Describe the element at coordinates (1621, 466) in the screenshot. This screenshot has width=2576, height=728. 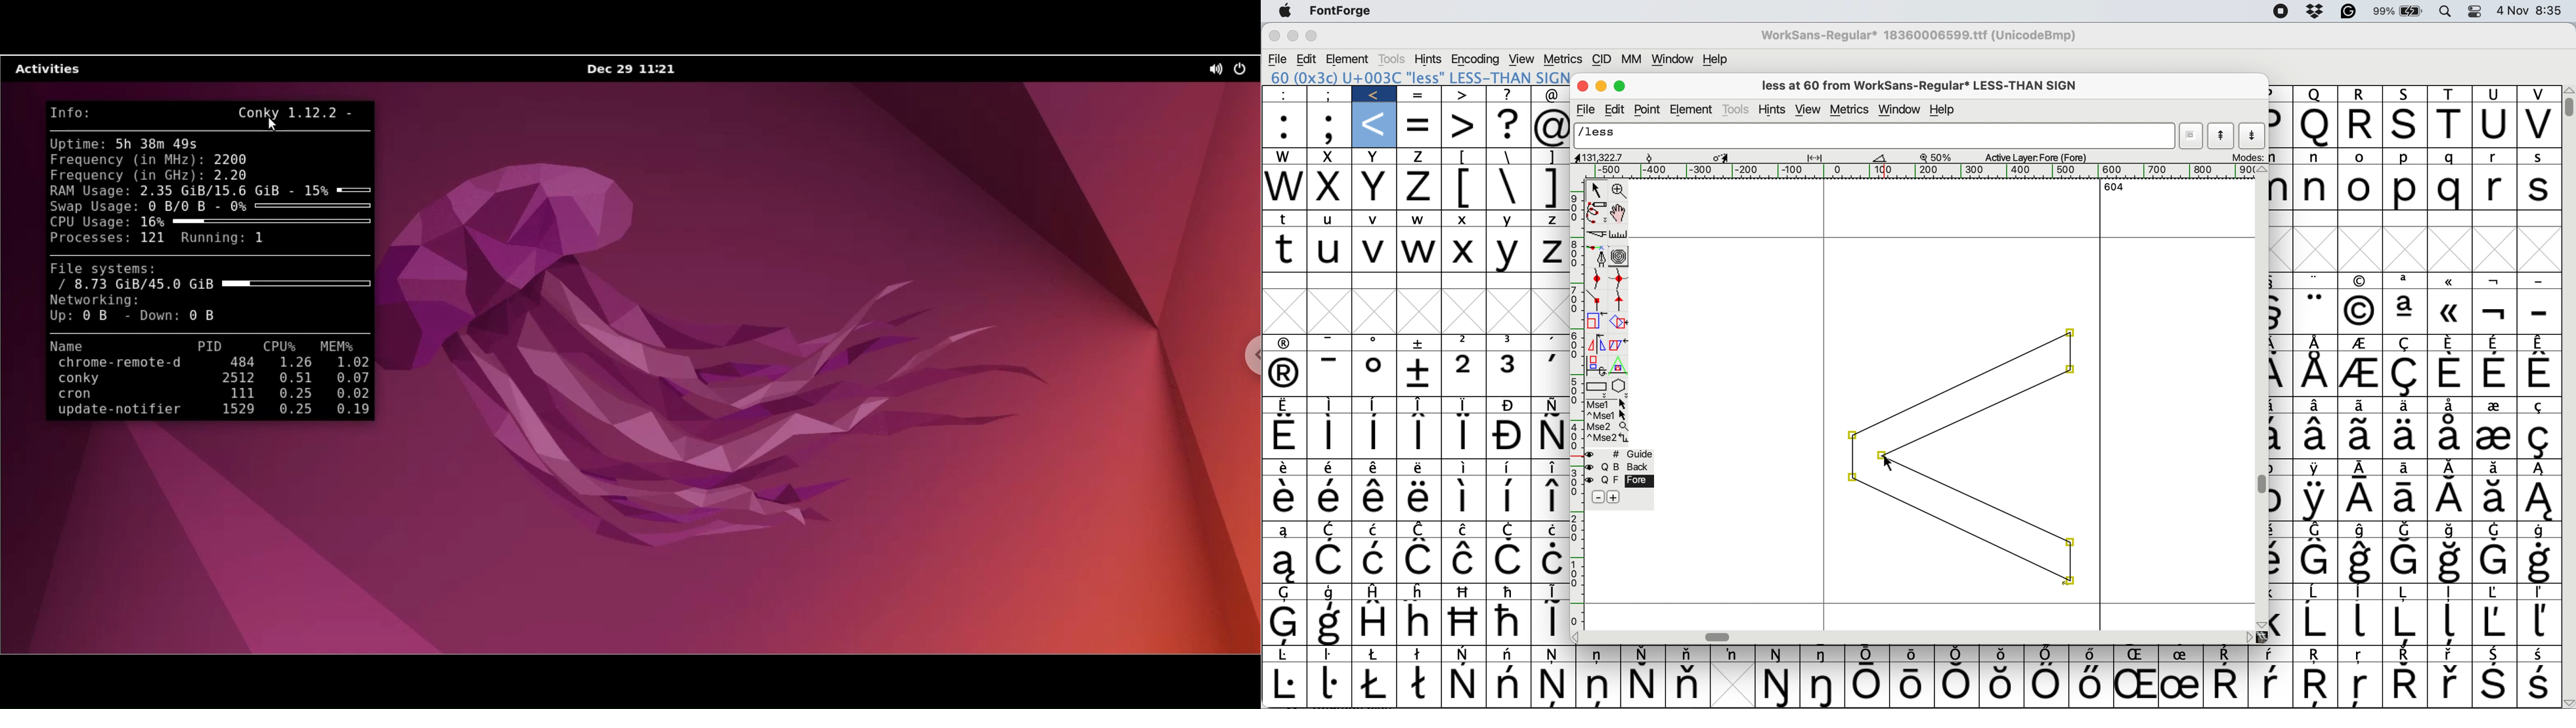
I see `back` at that location.